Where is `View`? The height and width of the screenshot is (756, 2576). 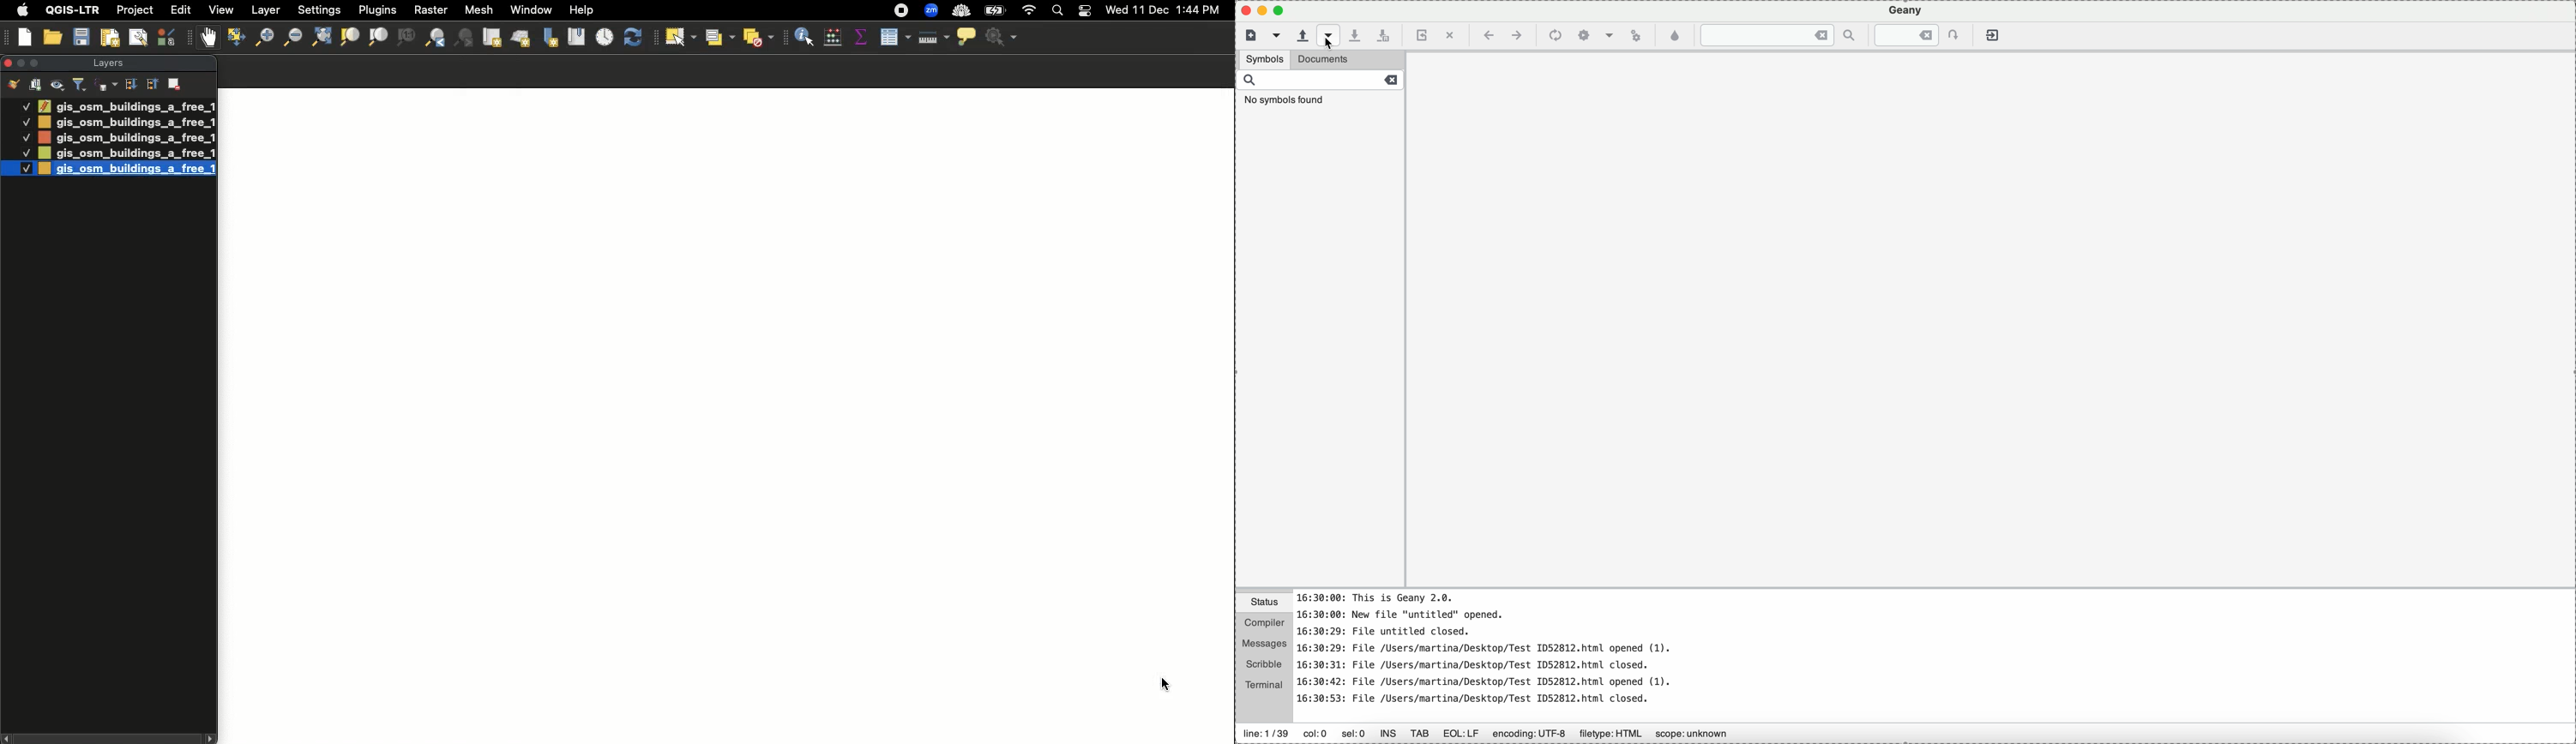 View is located at coordinates (220, 9).